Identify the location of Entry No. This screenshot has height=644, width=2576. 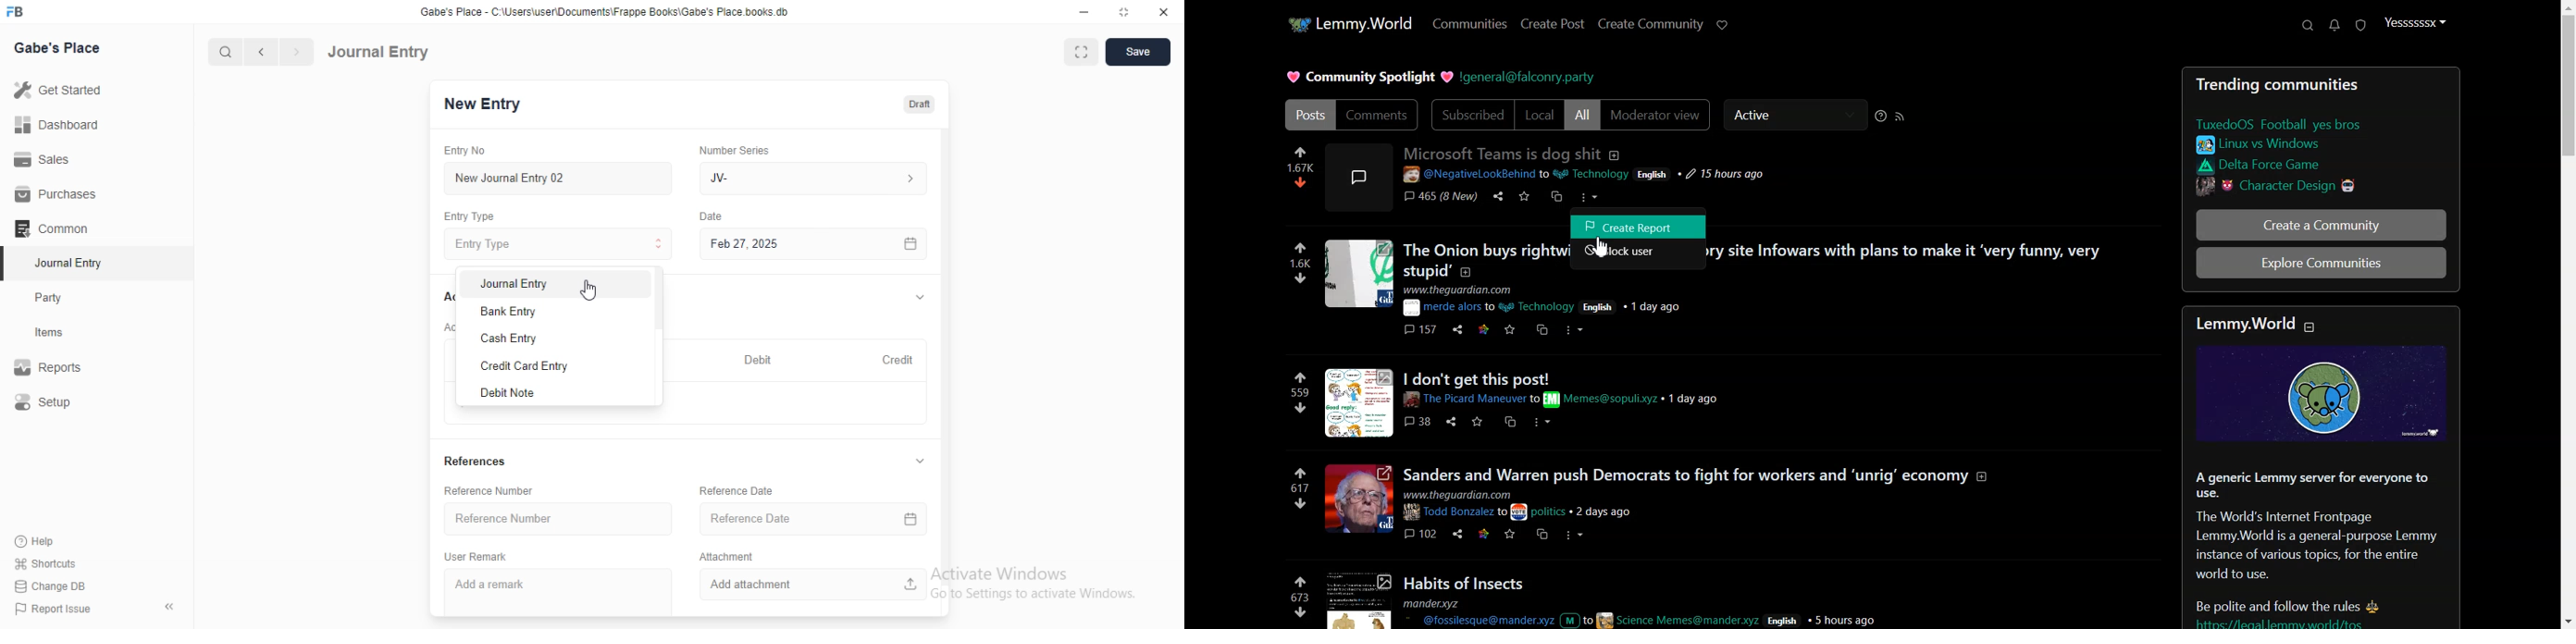
(469, 150).